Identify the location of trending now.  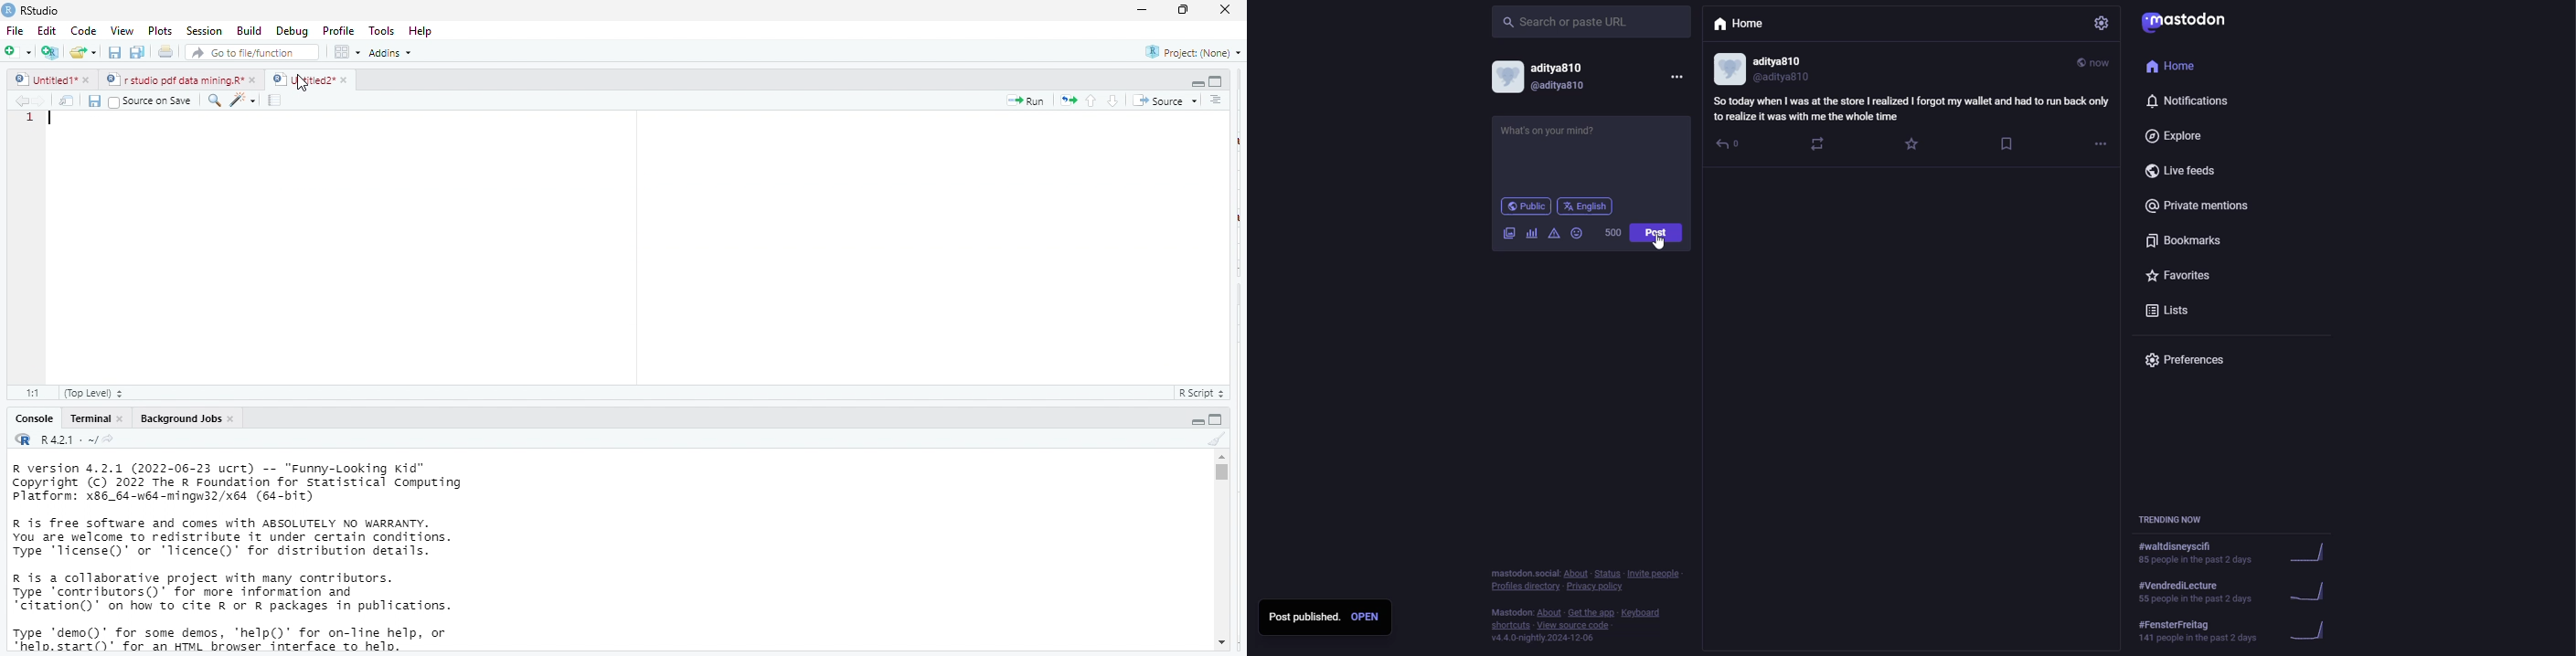
(2173, 520).